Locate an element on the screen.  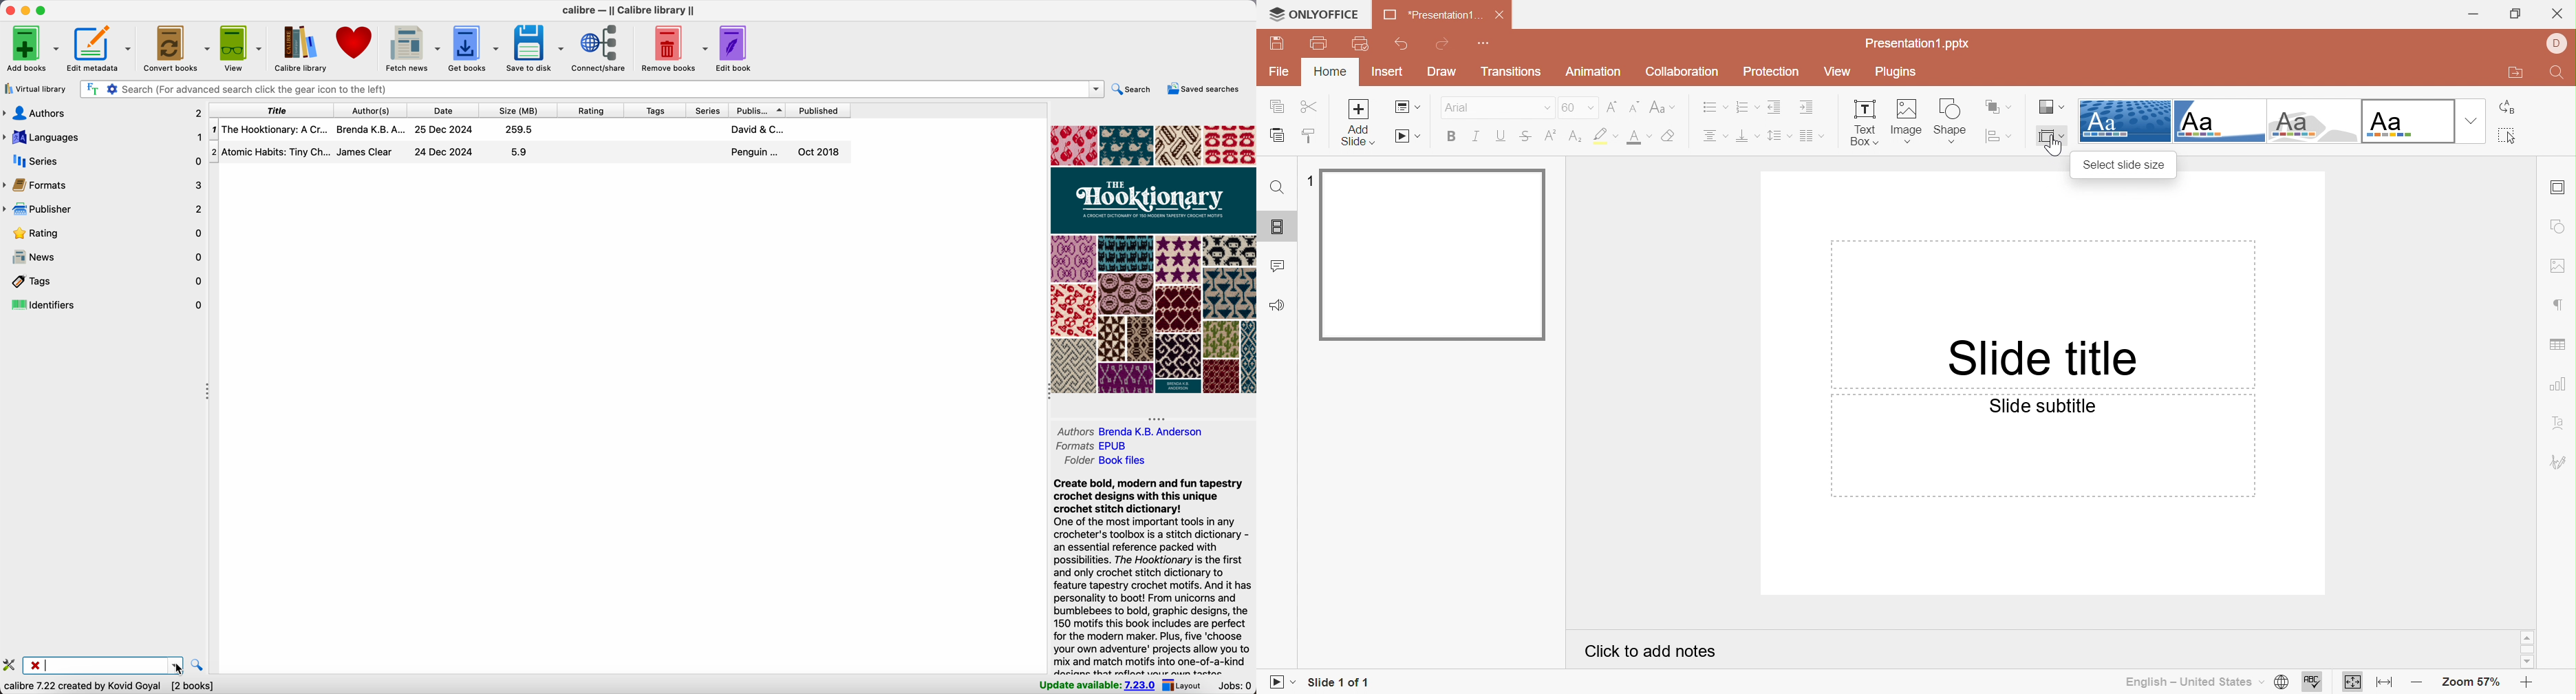
Text art settings is located at coordinates (2560, 422).